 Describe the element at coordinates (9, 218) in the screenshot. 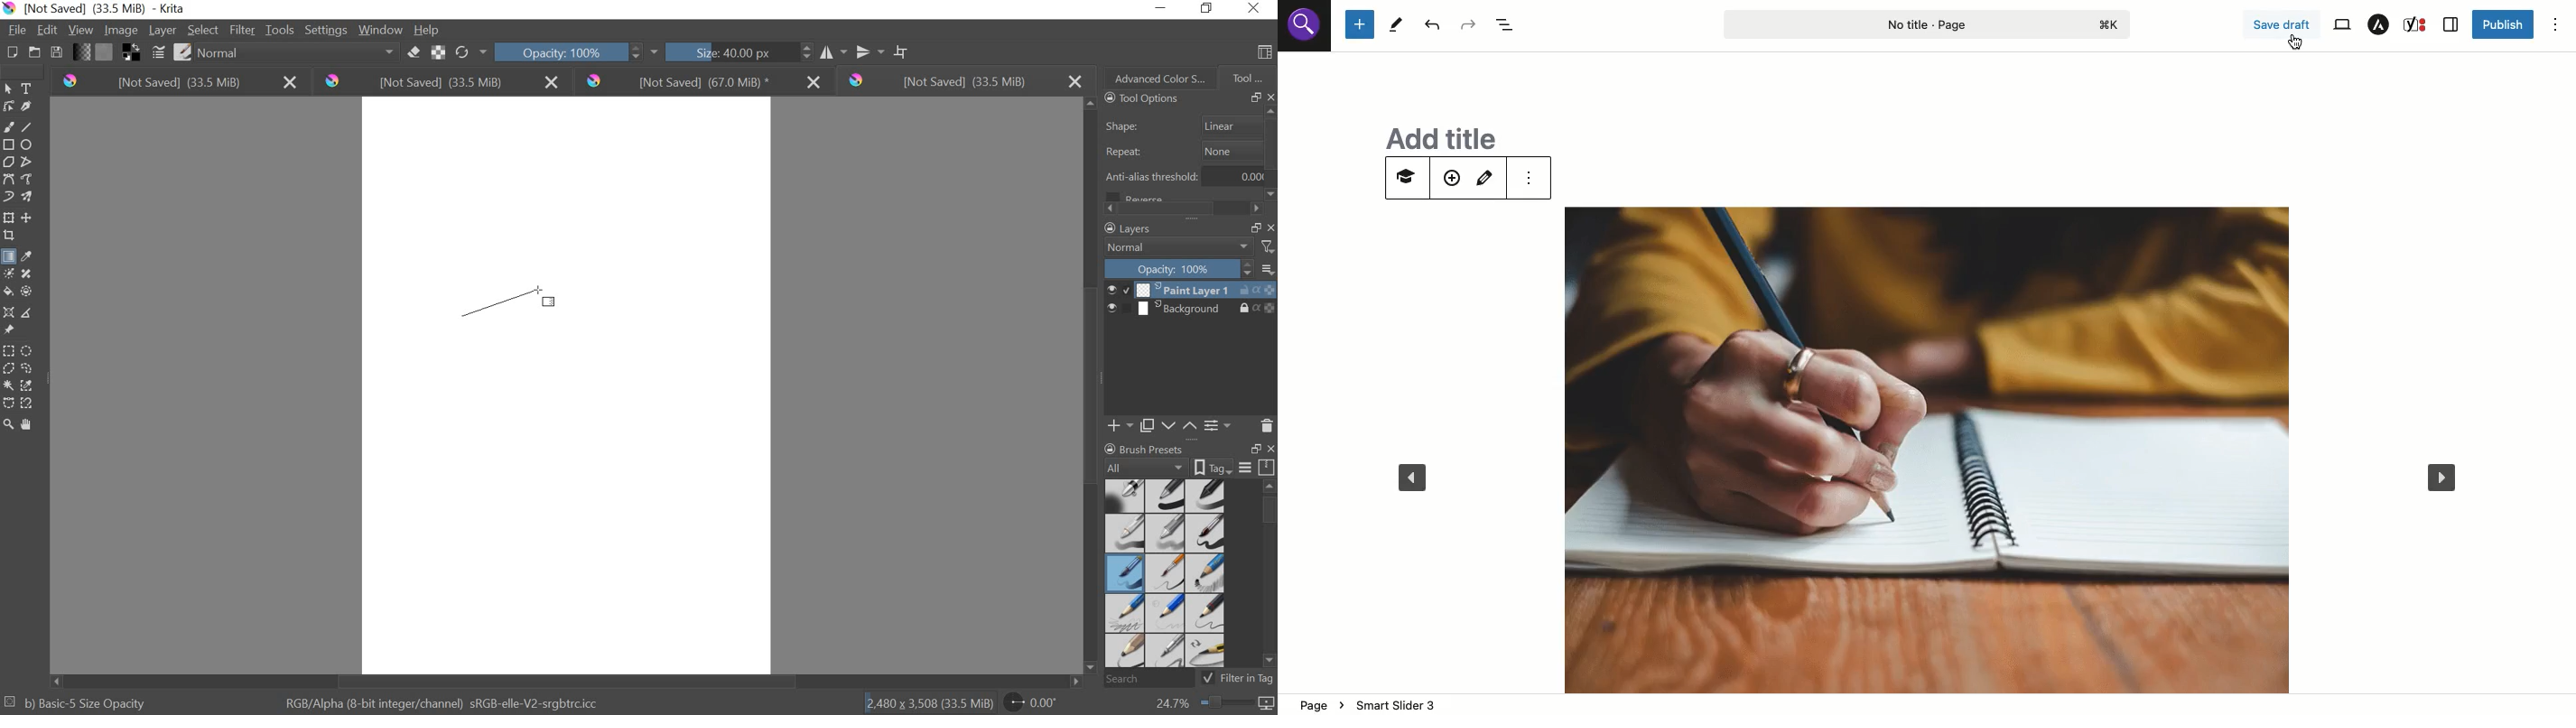

I see `tranform layer` at that location.